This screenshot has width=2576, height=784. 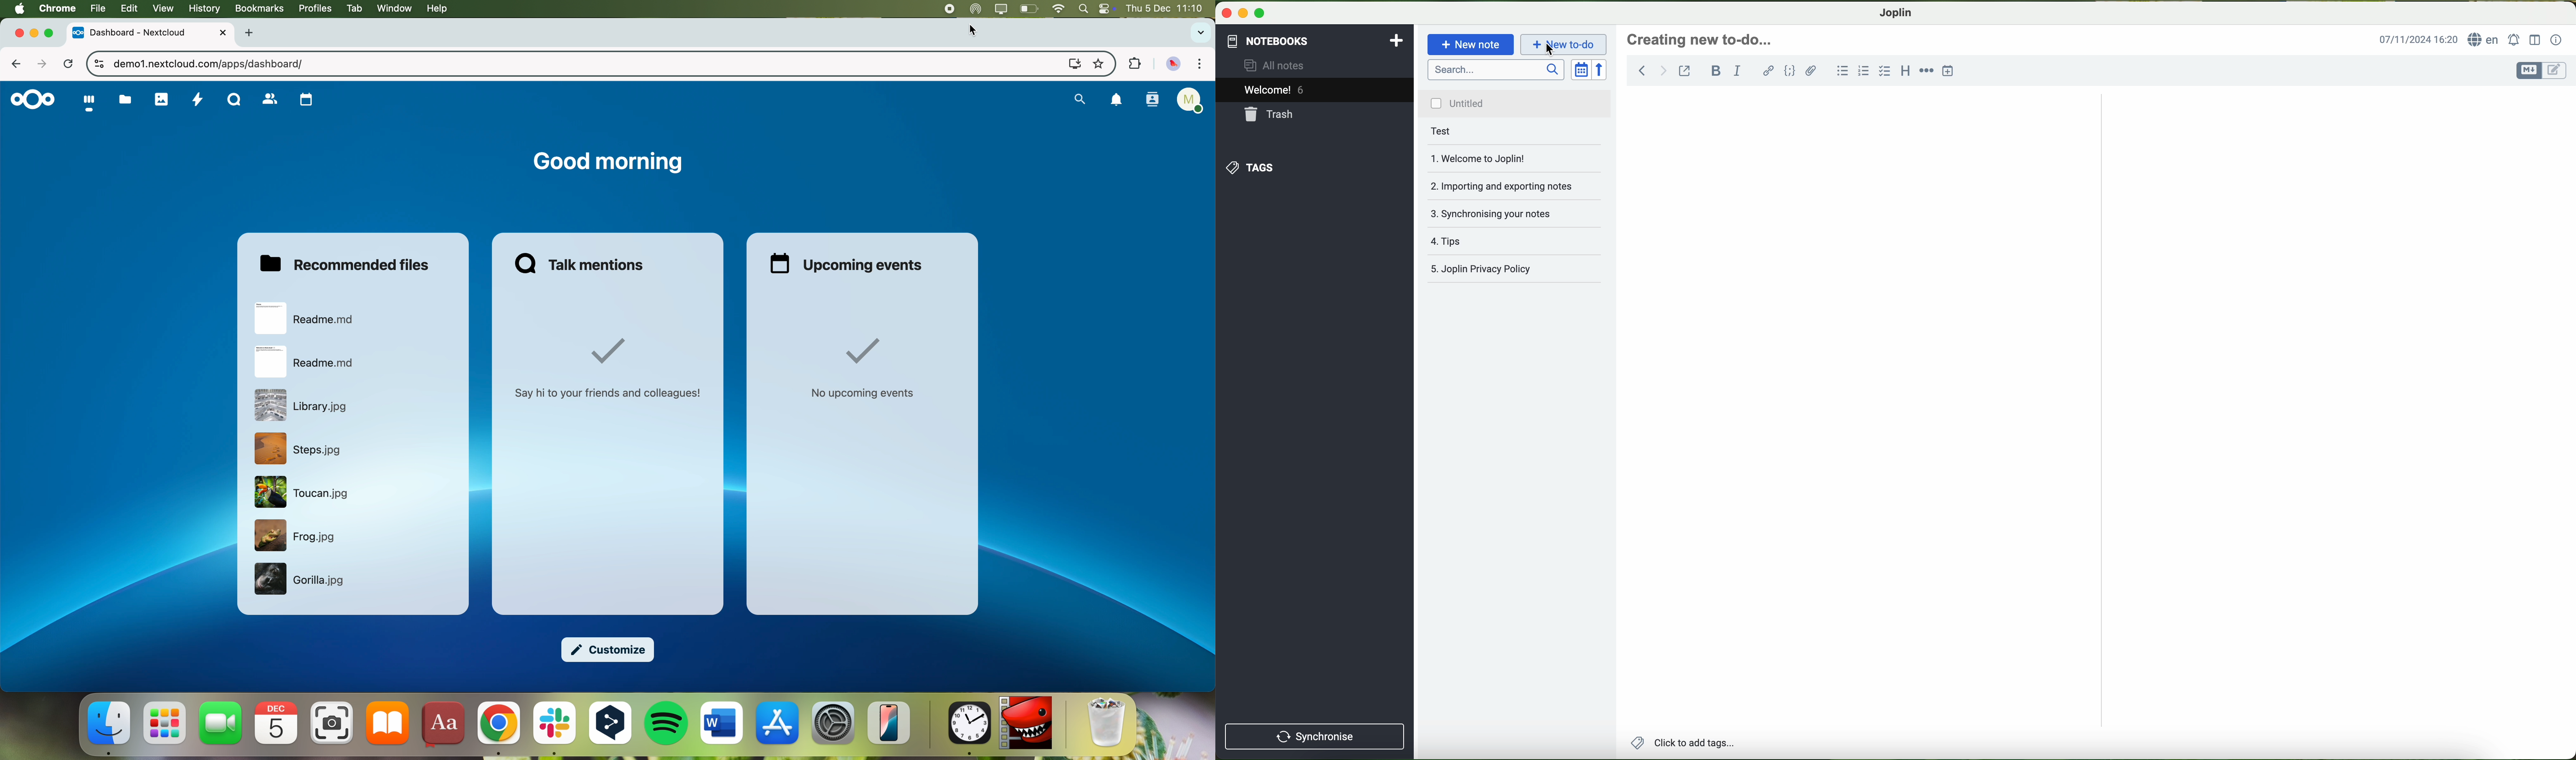 What do you see at coordinates (1496, 70) in the screenshot?
I see `search bar` at bounding box center [1496, 70].